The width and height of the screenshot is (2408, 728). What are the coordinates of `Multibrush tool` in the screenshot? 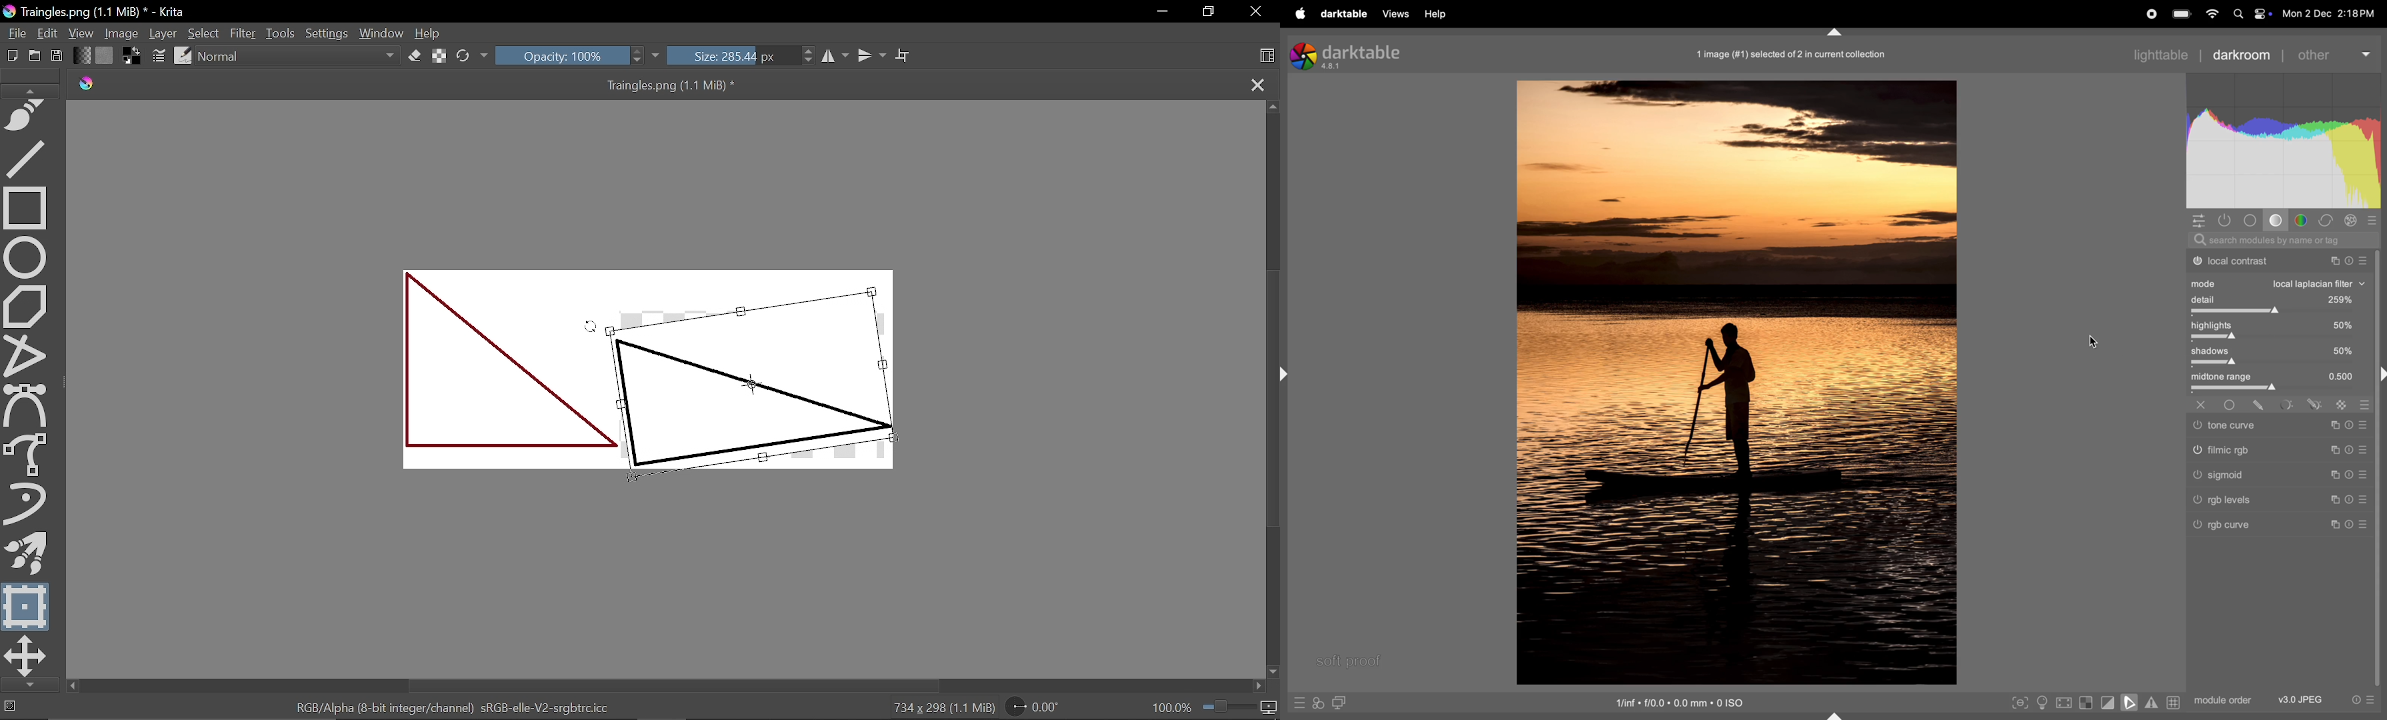 It's located at (27, 554).